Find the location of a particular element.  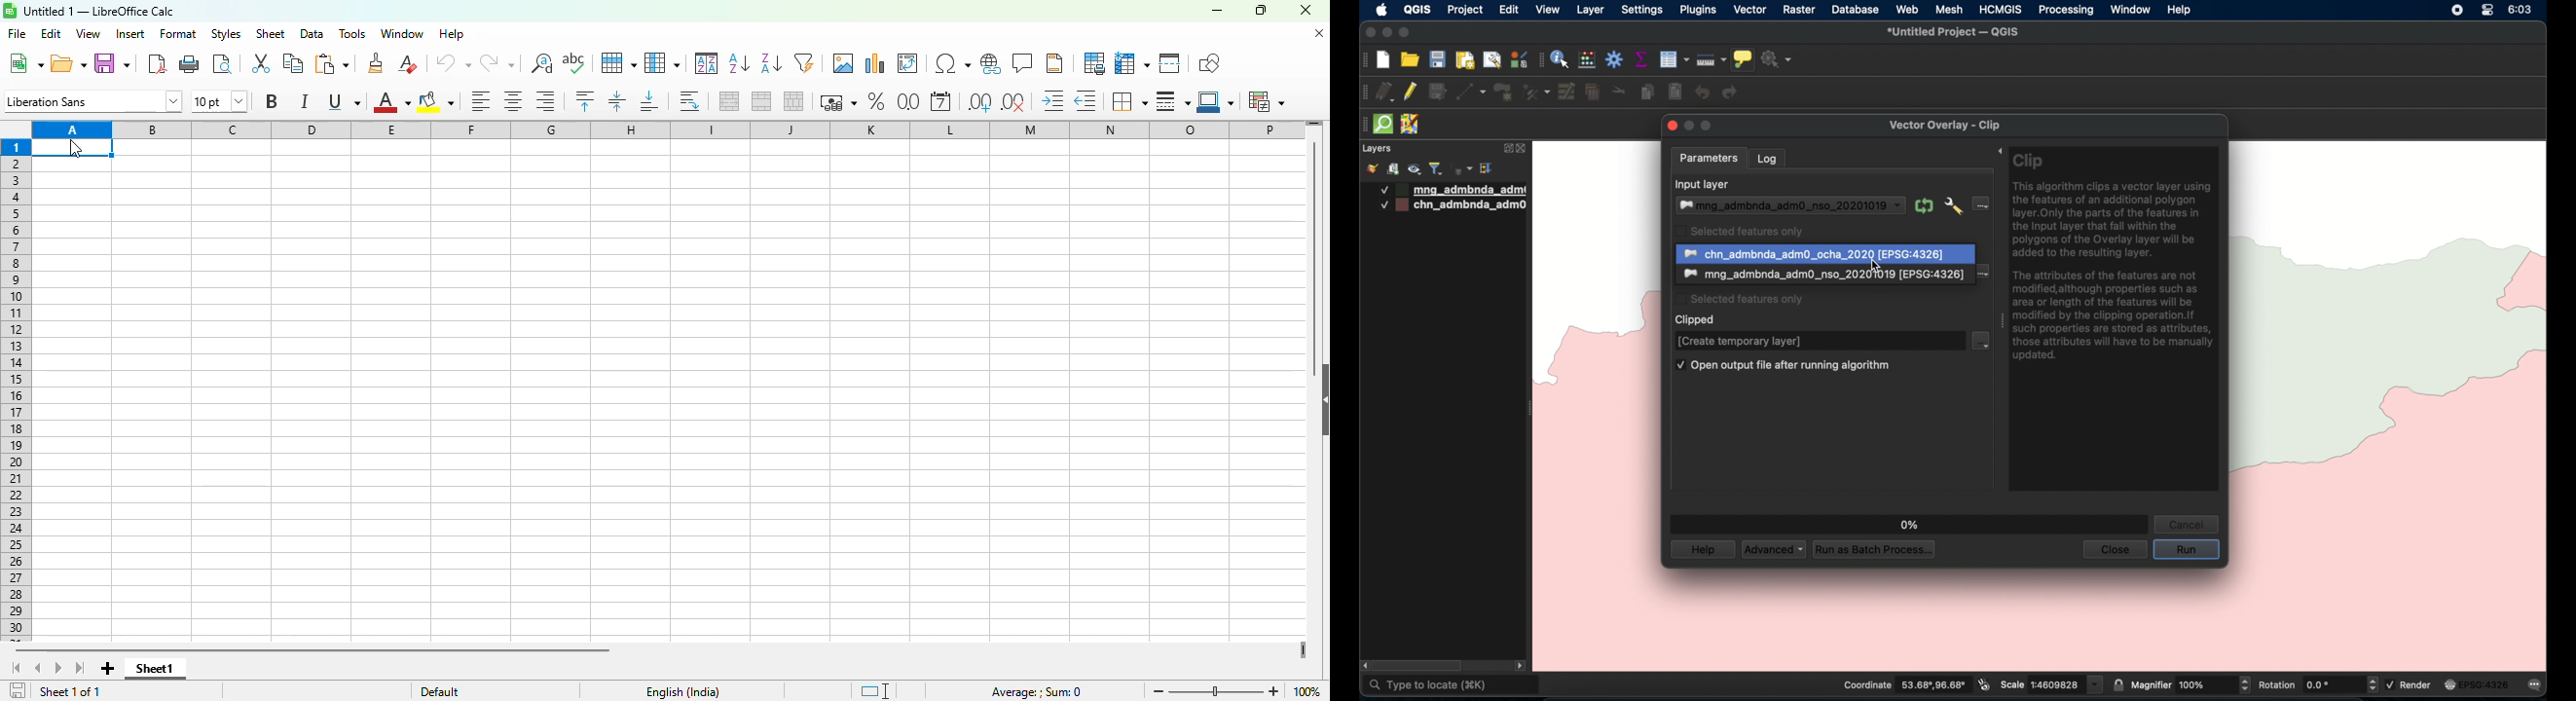

open is located at coordinates (69, 63).